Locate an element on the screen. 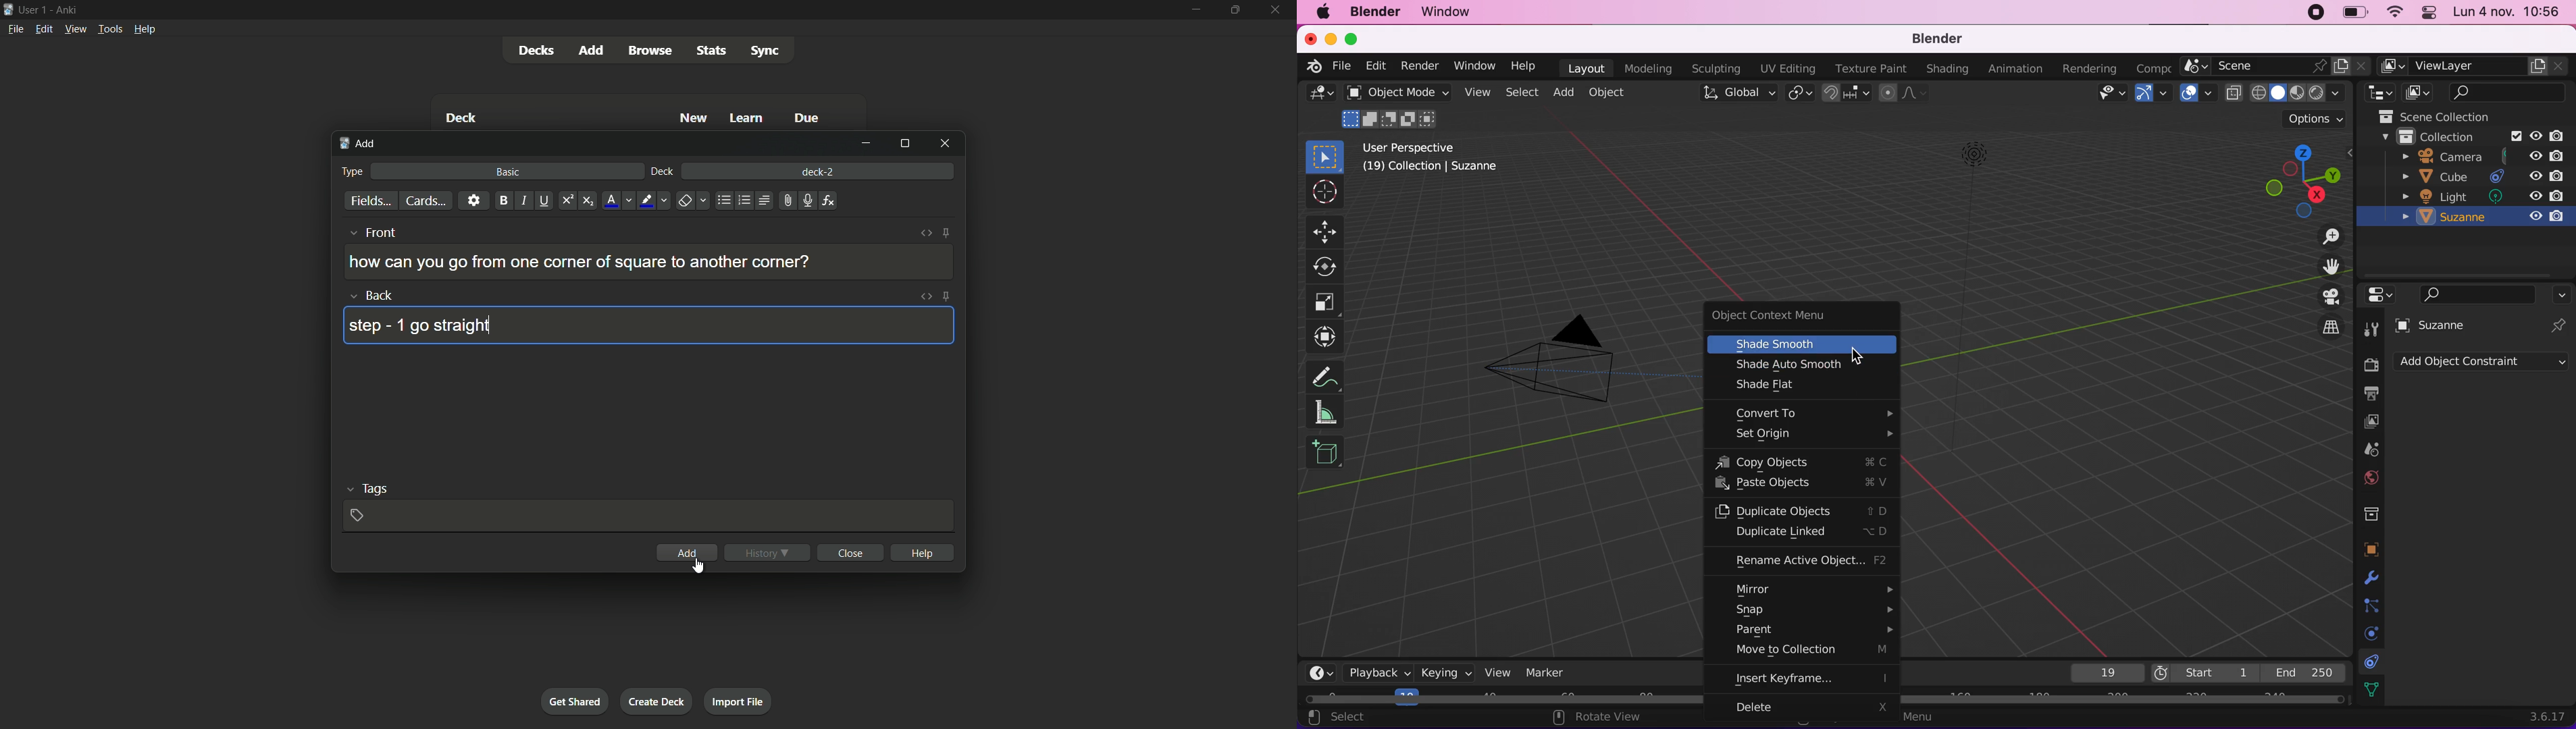 The image size is (2576, 756). fields is located at coordinates (371, 201).